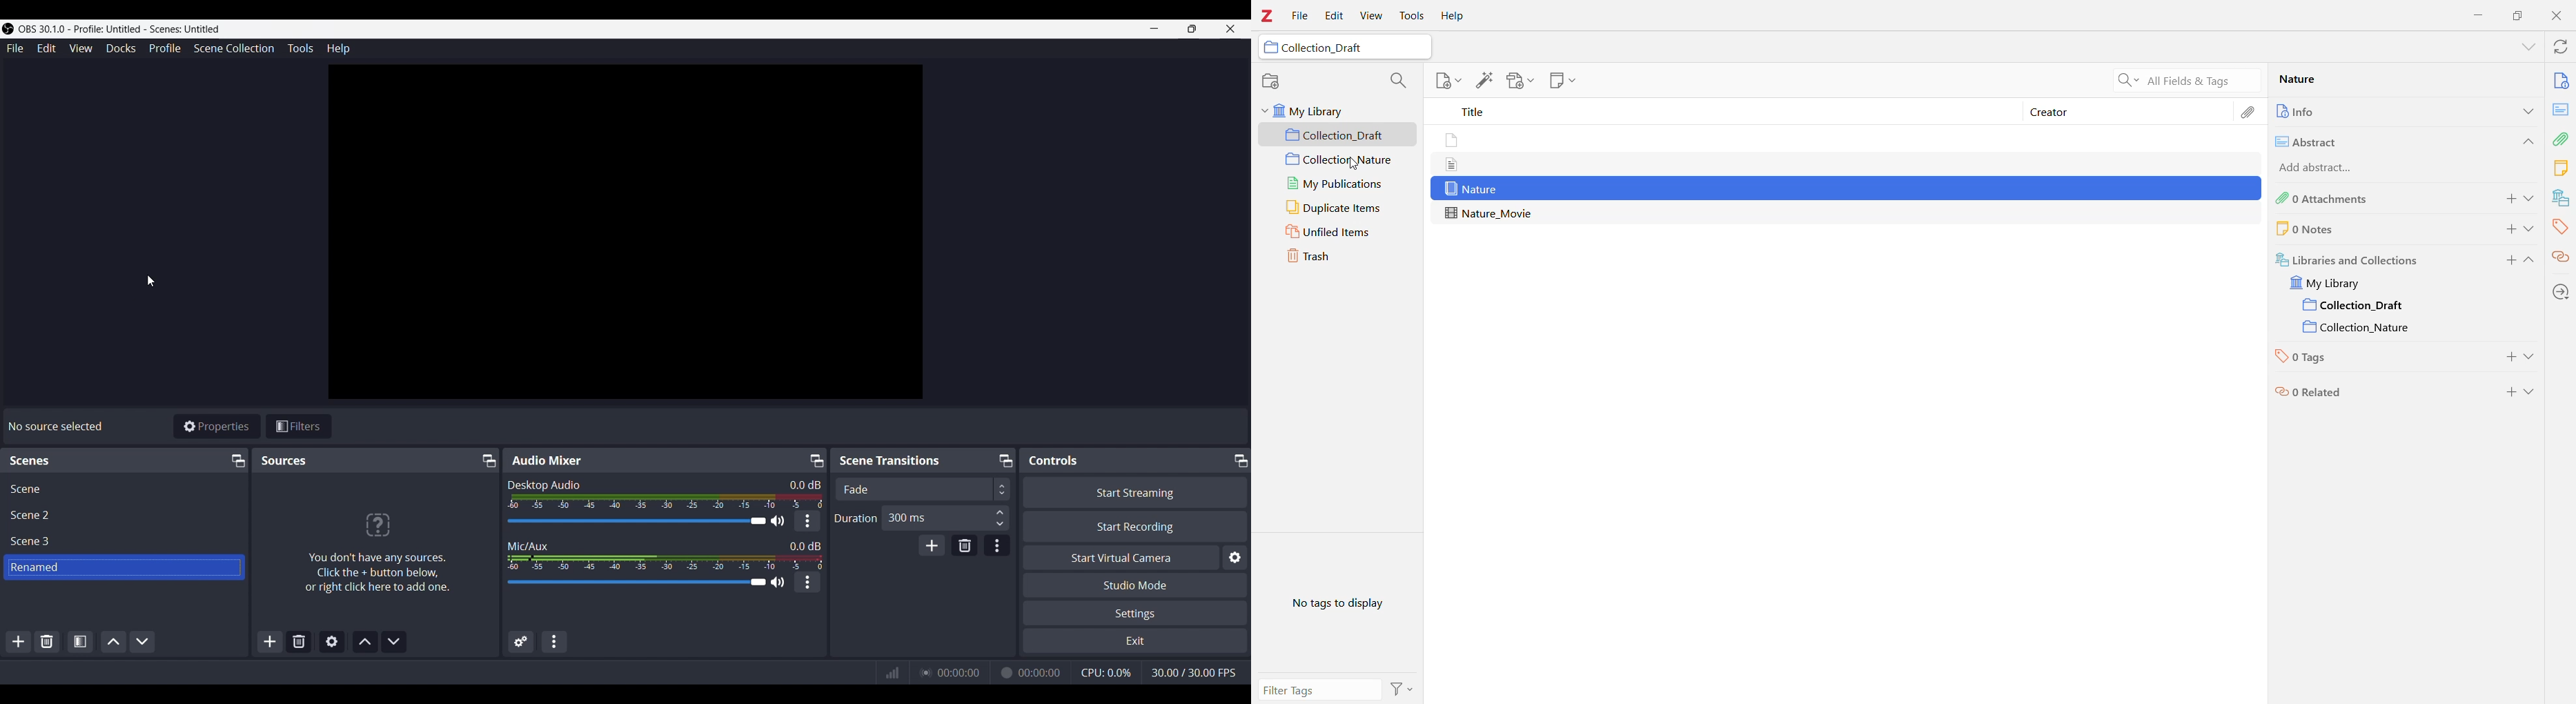 The image size is (2576, 728). What do you see at coordinates (1136, 585) in the screenshot?
I see `Studio Mode` at bounding box center [1136, 585].